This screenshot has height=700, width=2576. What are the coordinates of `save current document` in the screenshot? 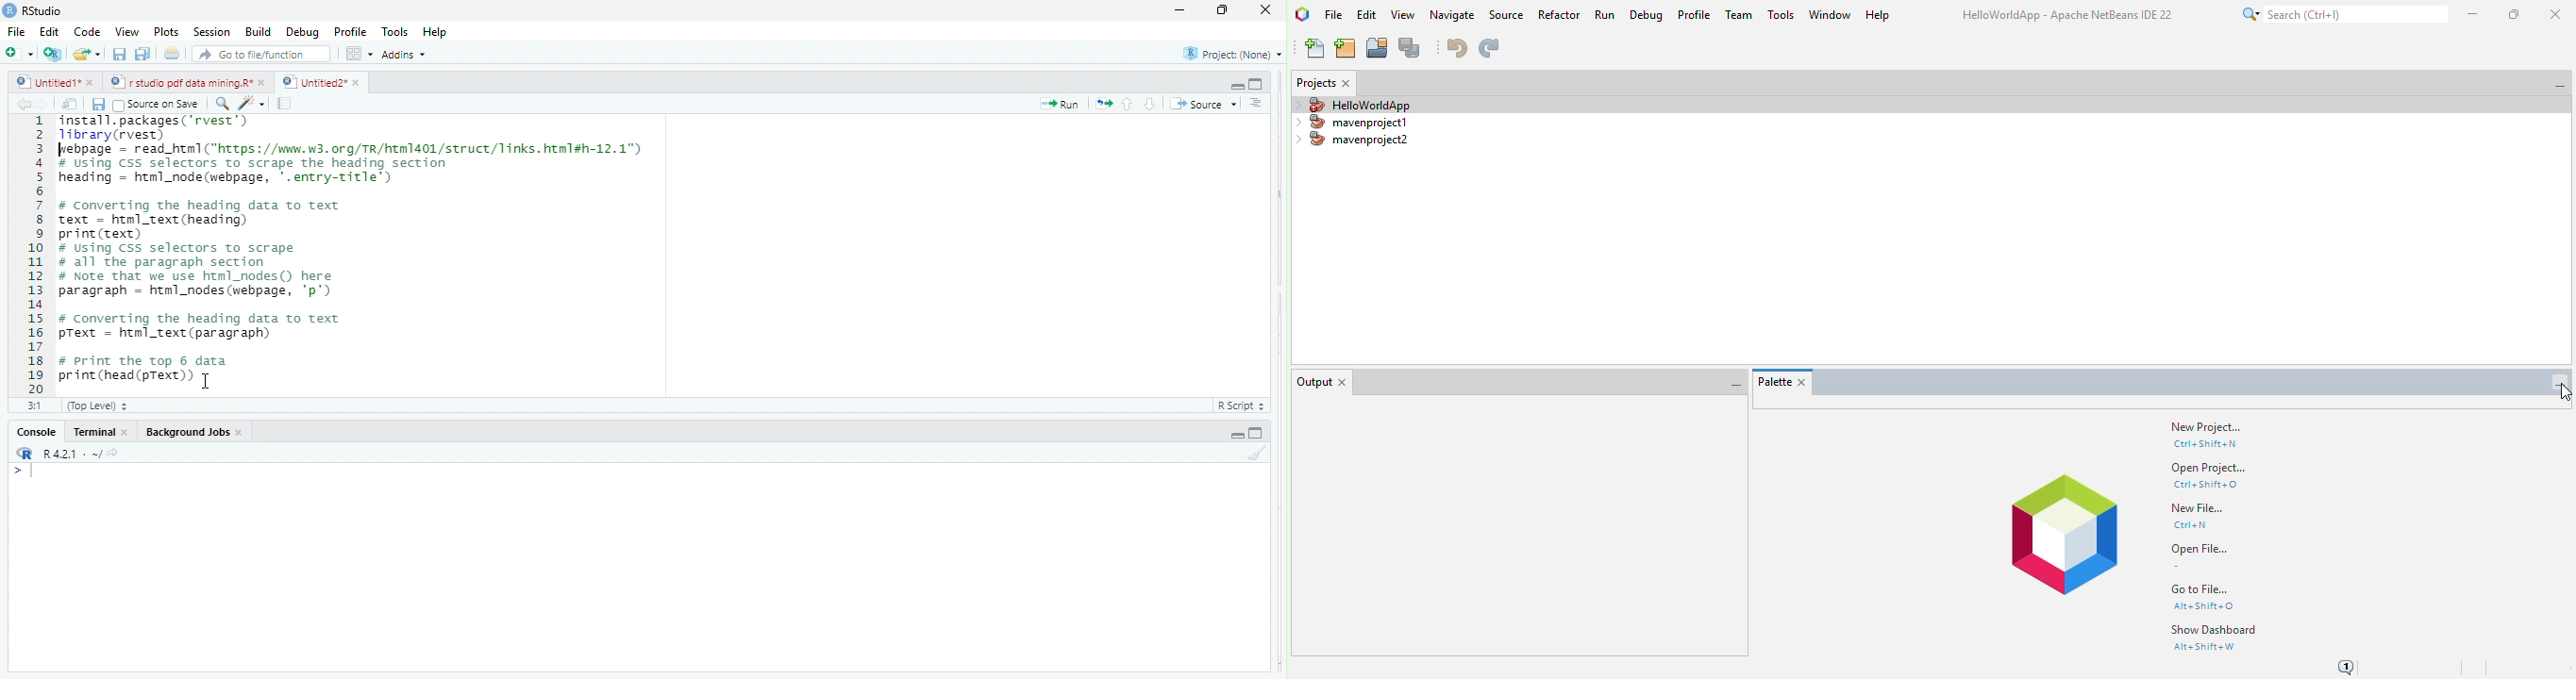 It's located at (98, 106).